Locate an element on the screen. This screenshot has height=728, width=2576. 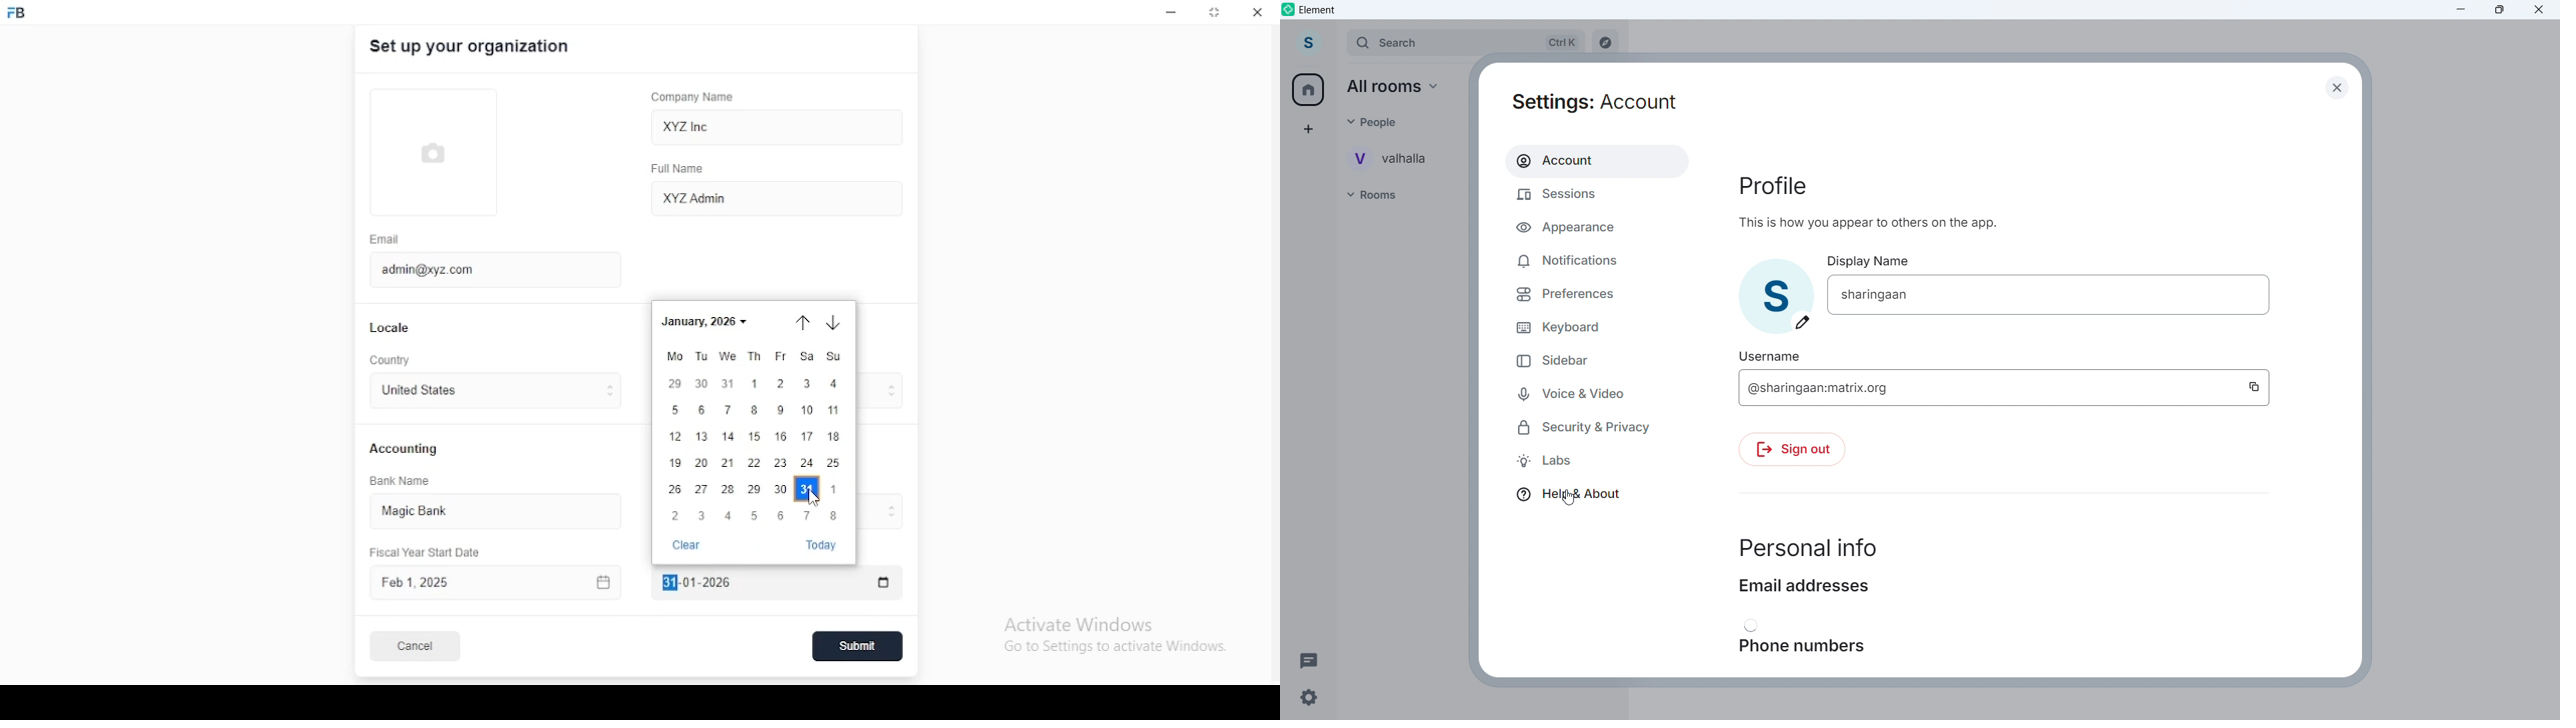
Add profile picture  is located at coordinates (1776, 297).